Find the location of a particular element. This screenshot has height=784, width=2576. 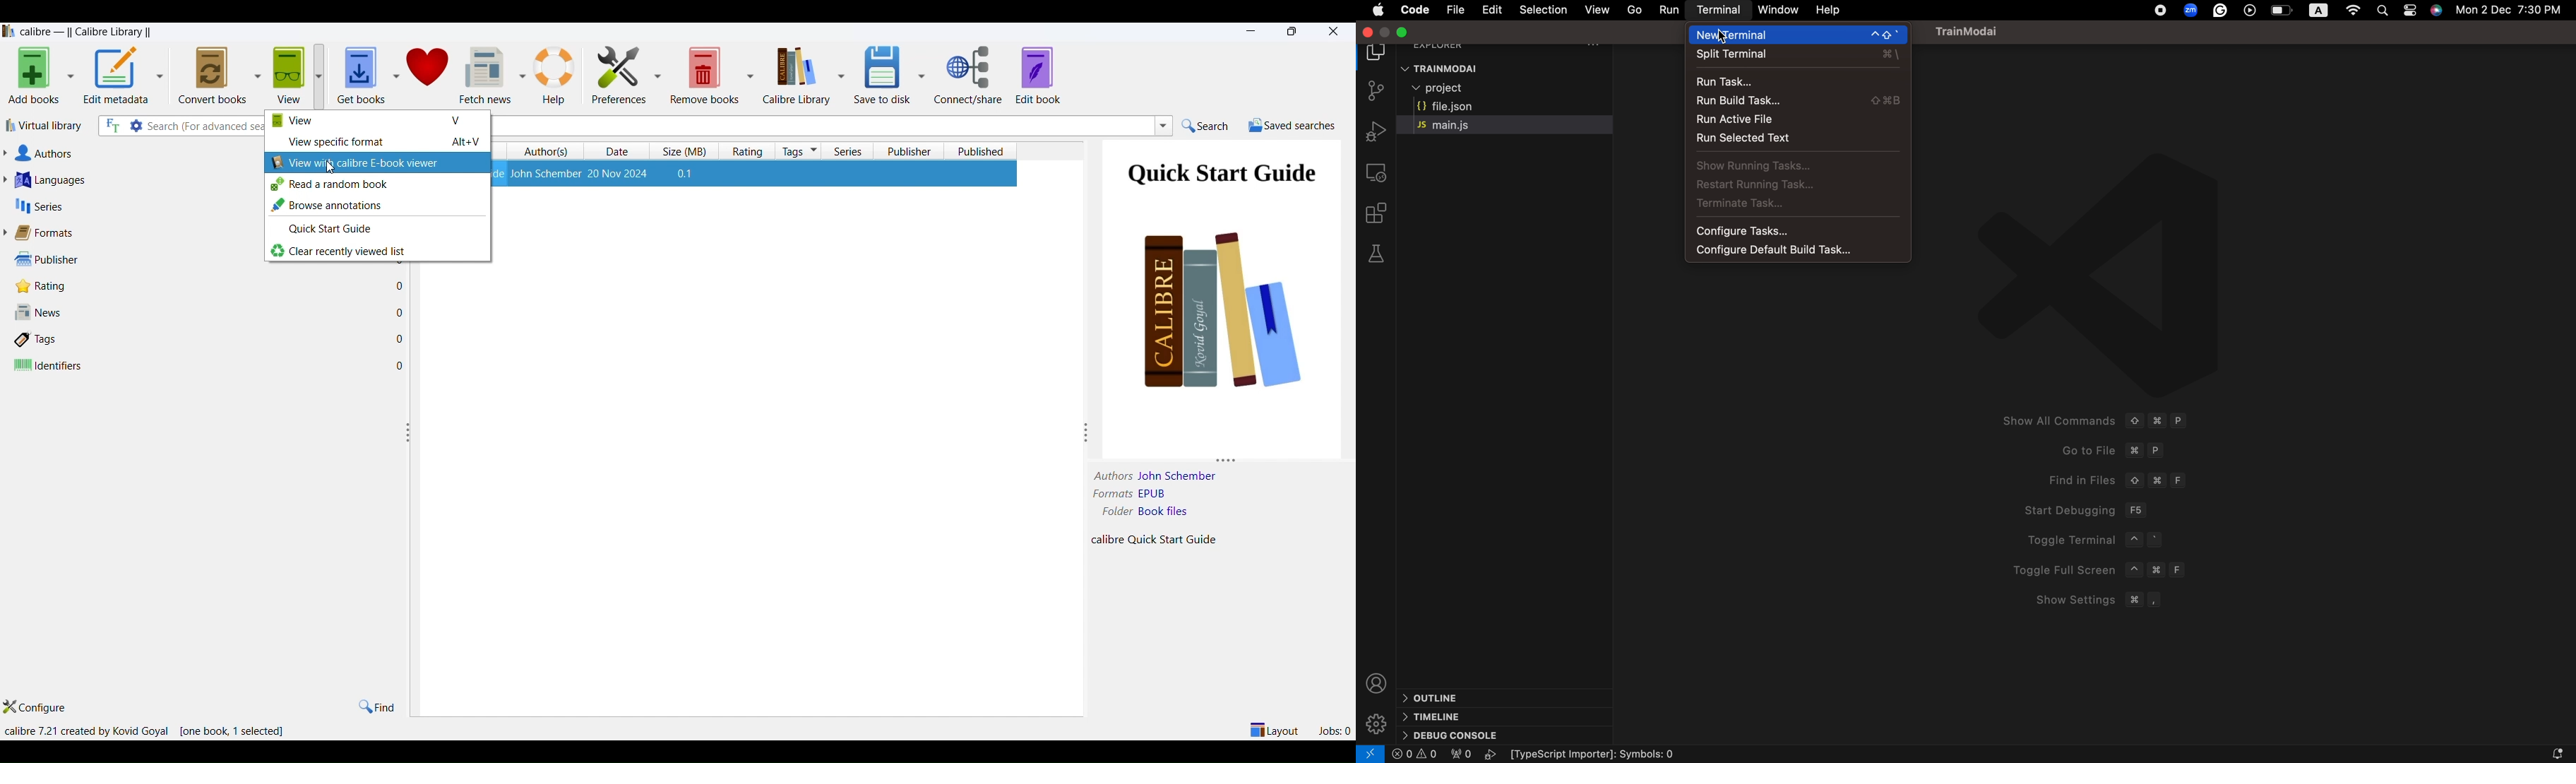

files and folders is located at coordinates (1511, 68).